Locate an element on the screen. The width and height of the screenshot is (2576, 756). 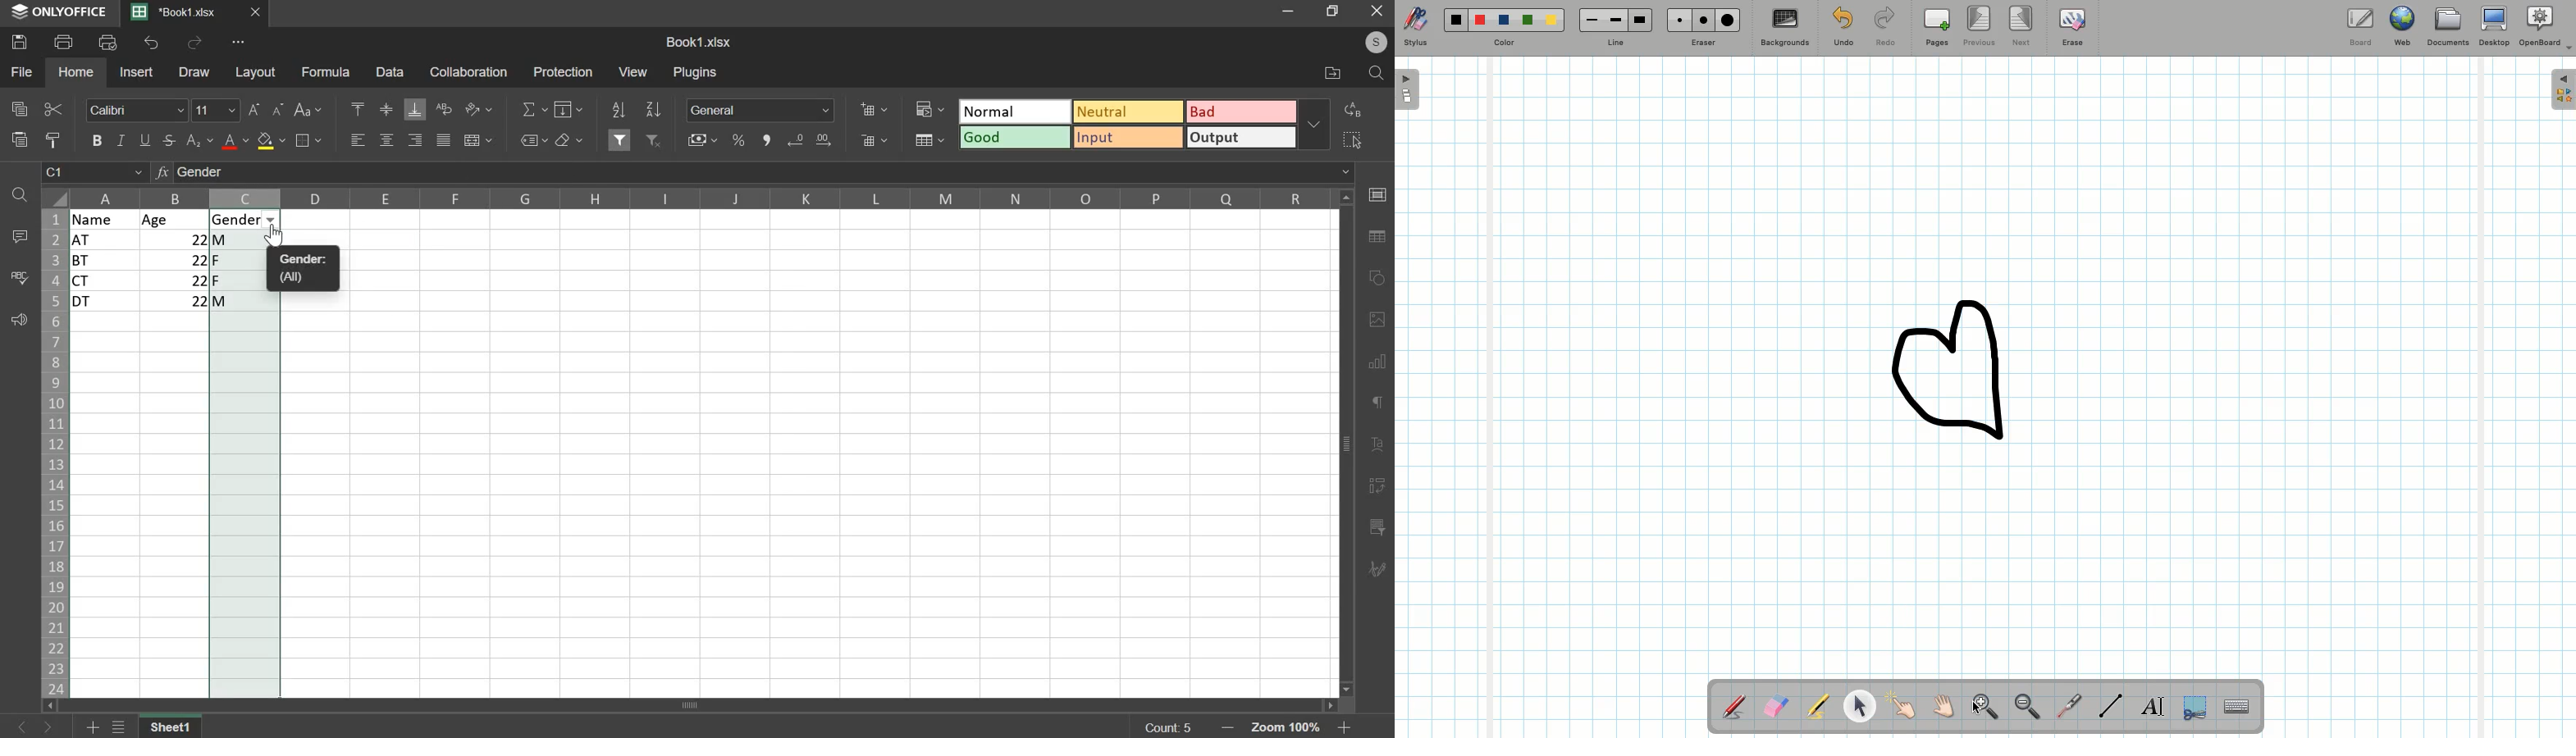
feedback is located at coordinates (17, 320).